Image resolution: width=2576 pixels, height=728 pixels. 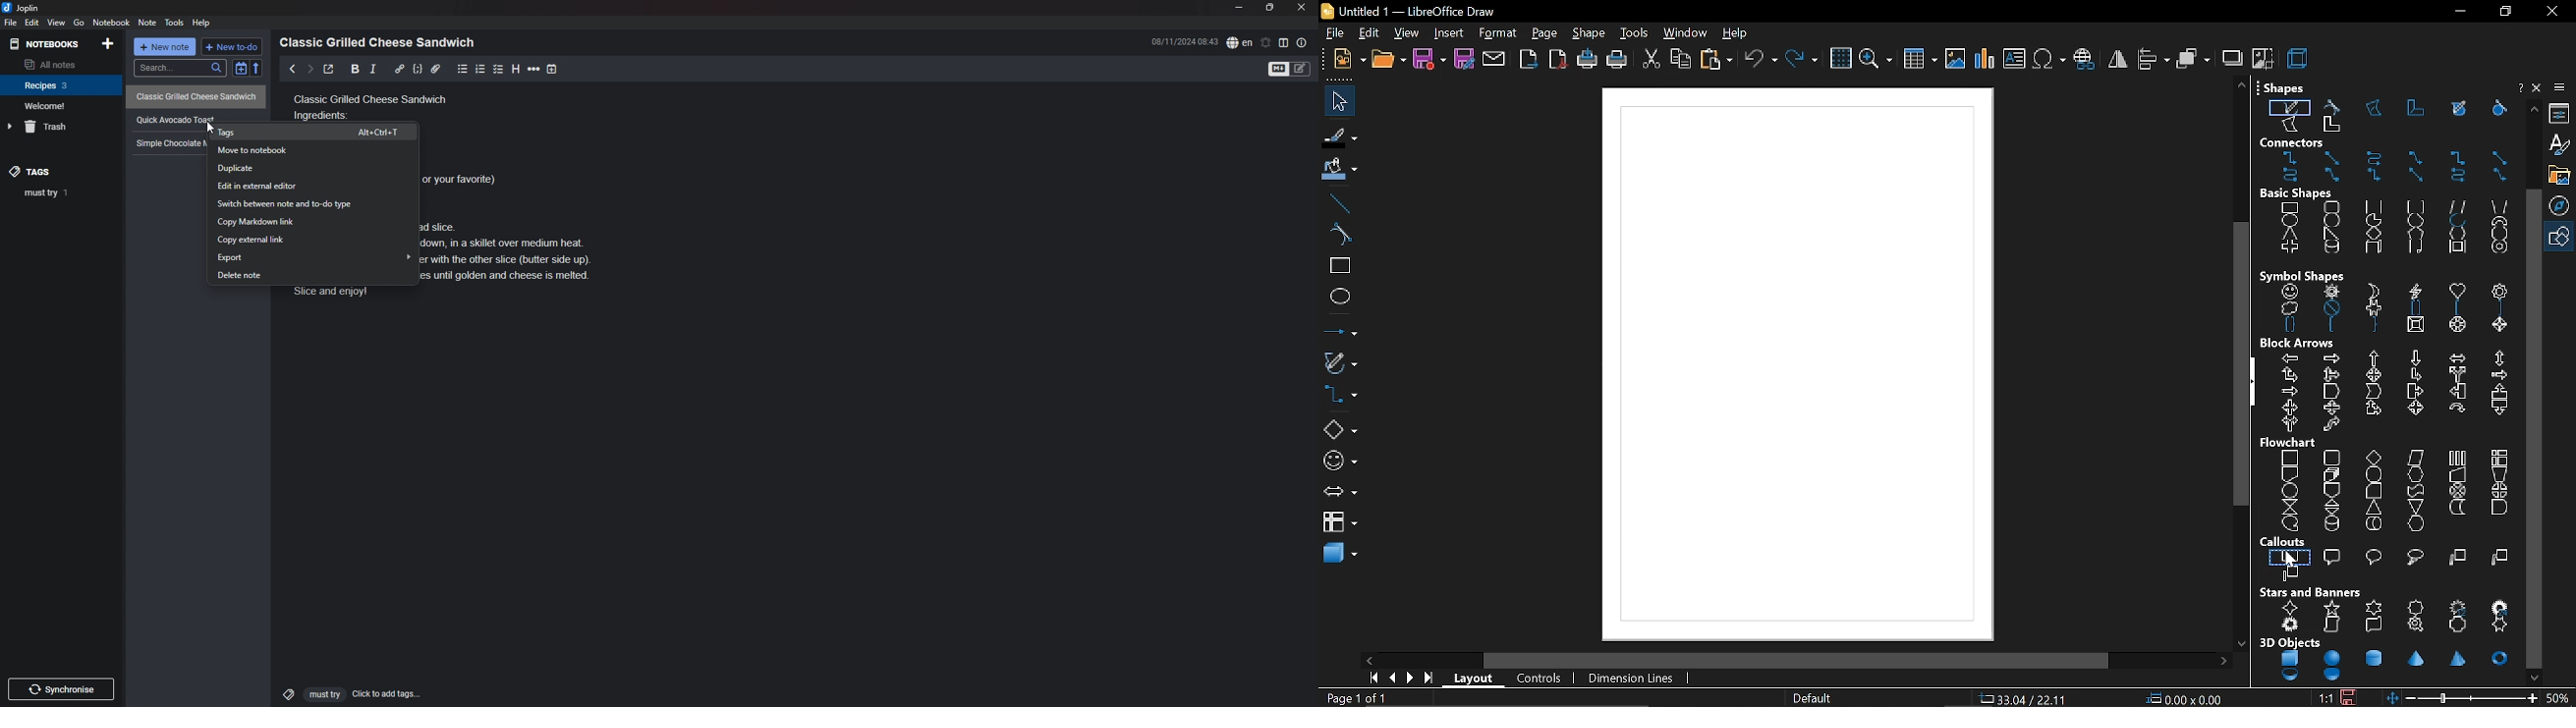 What do you see at coordinates (1591, 34) in the screenshot?
I see `shape` at bounding box center [1591, 34].